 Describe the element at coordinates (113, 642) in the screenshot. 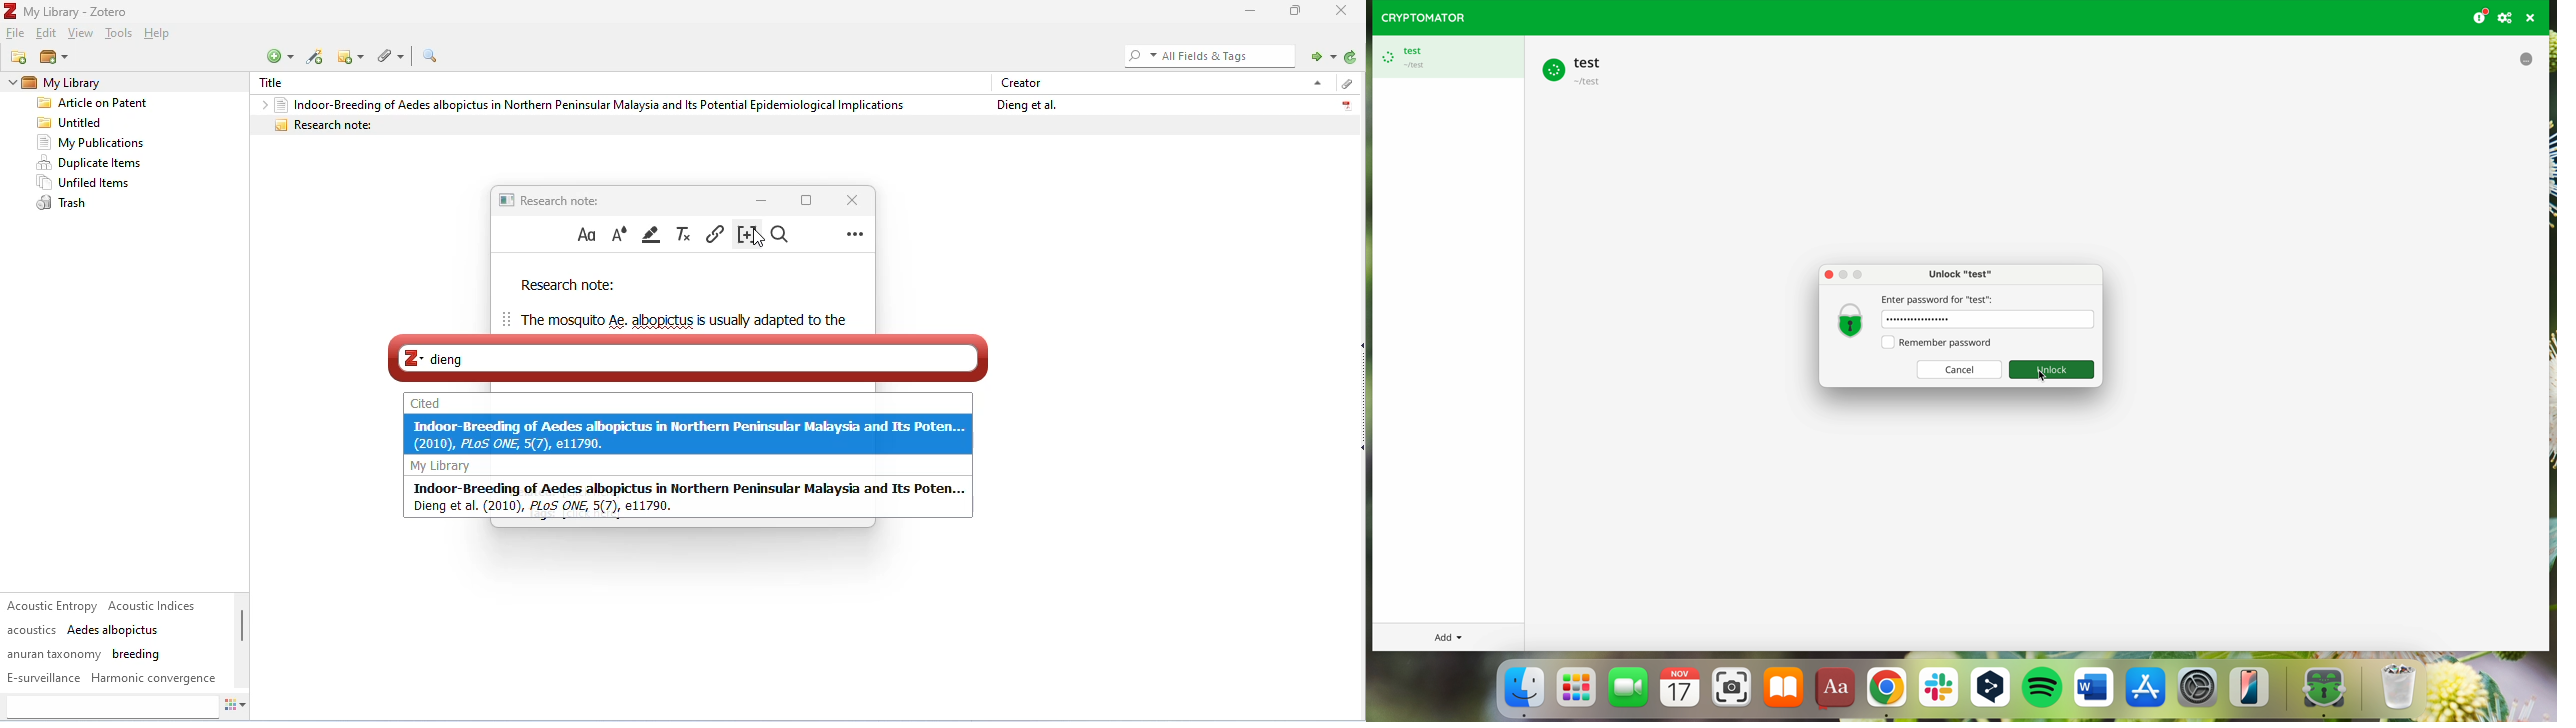

I see `tags` at that location.